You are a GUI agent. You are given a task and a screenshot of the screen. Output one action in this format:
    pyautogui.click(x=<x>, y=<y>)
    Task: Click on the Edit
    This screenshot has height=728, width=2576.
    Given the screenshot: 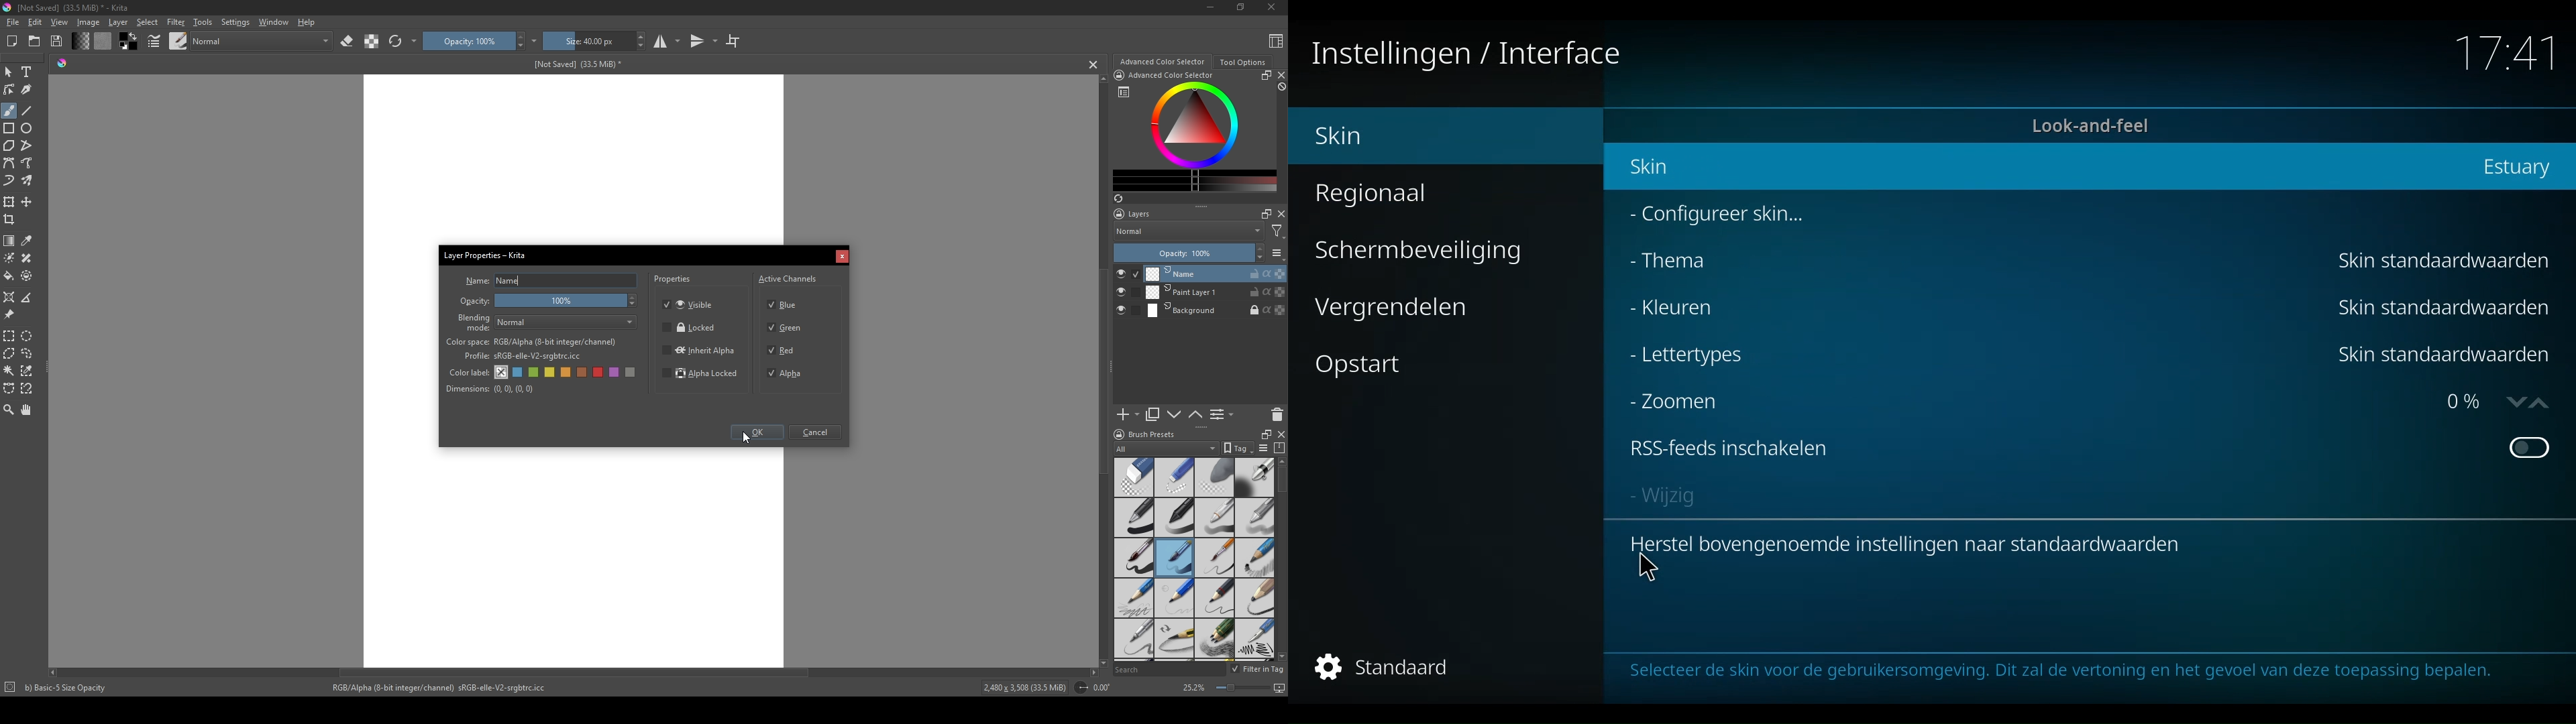 What is the action you would take?
    pyautogui.click(x=34, y=22)
    